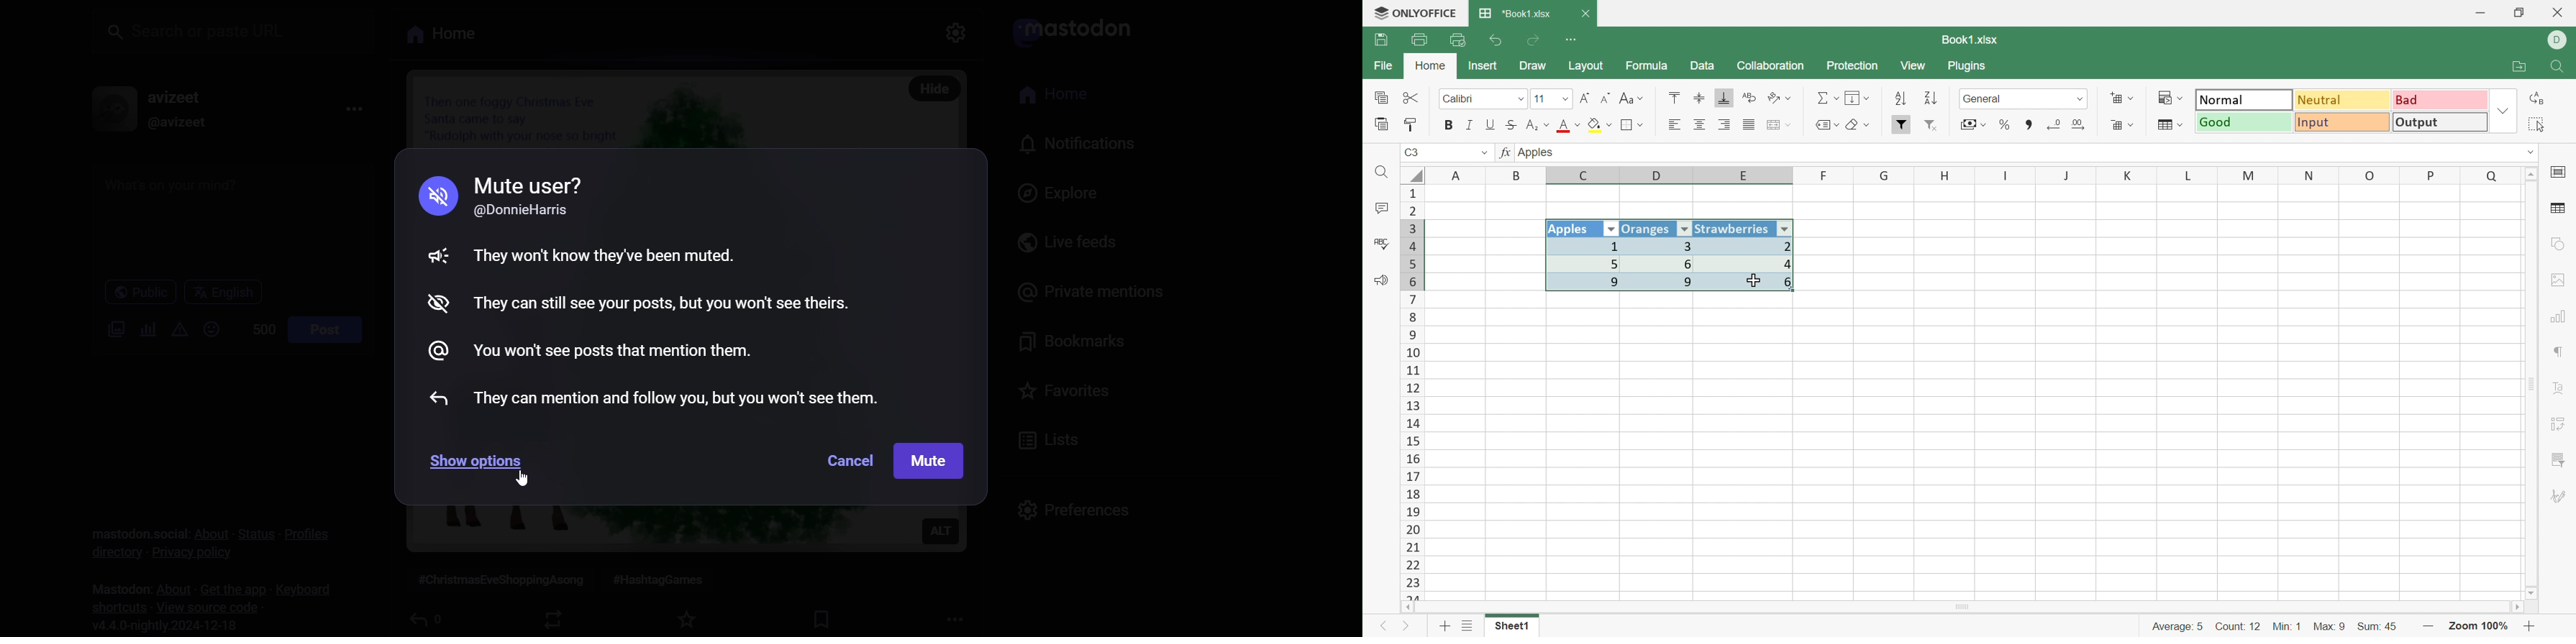  I want to click on Count: 12, so click(2236, 625).